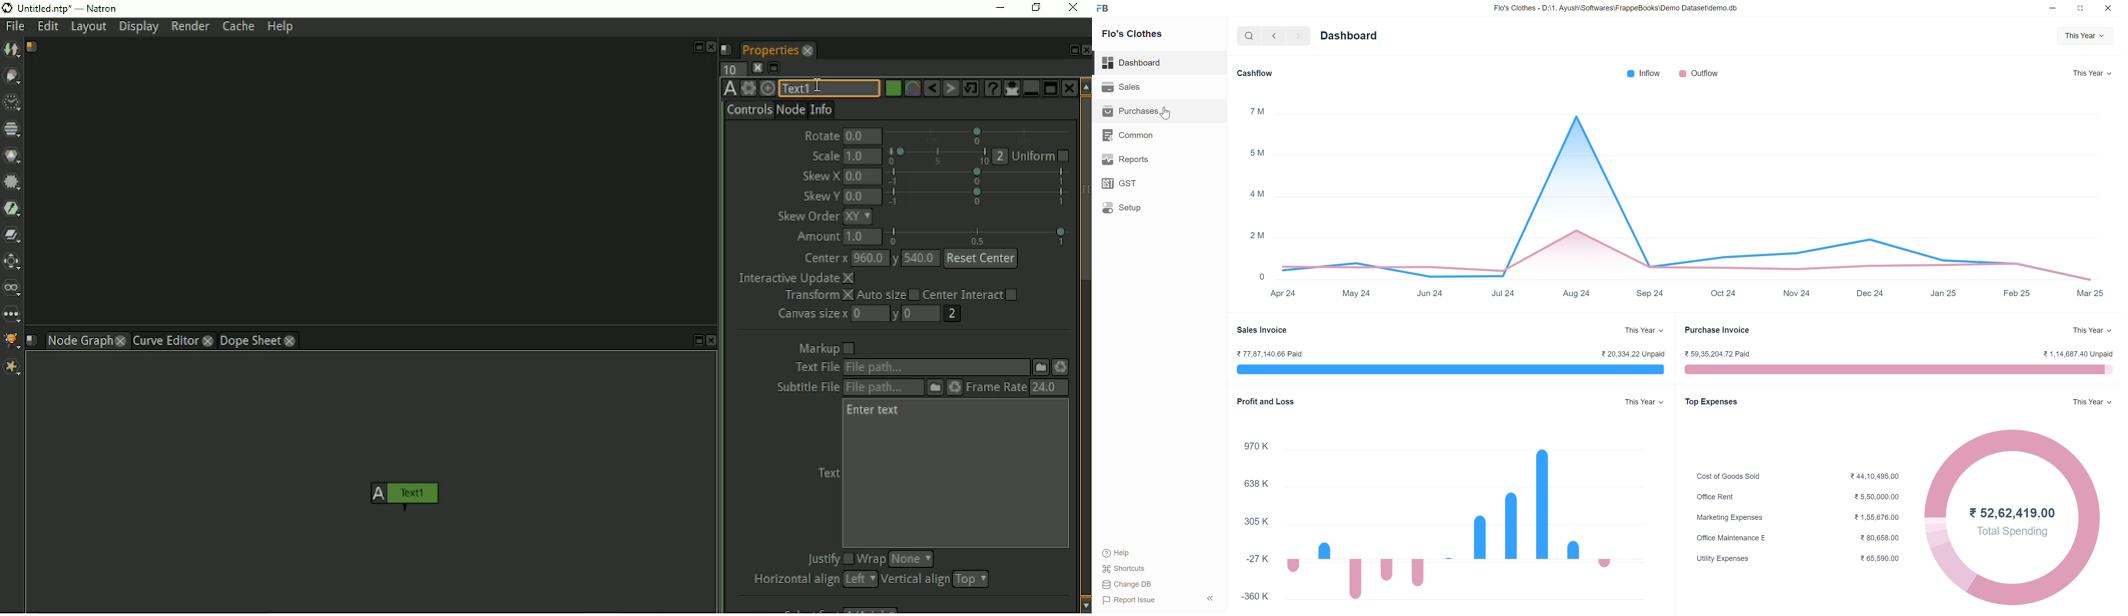  Describe the element at coordinates (1504, 294) in the screenshot. I see `jul 24` at that location.